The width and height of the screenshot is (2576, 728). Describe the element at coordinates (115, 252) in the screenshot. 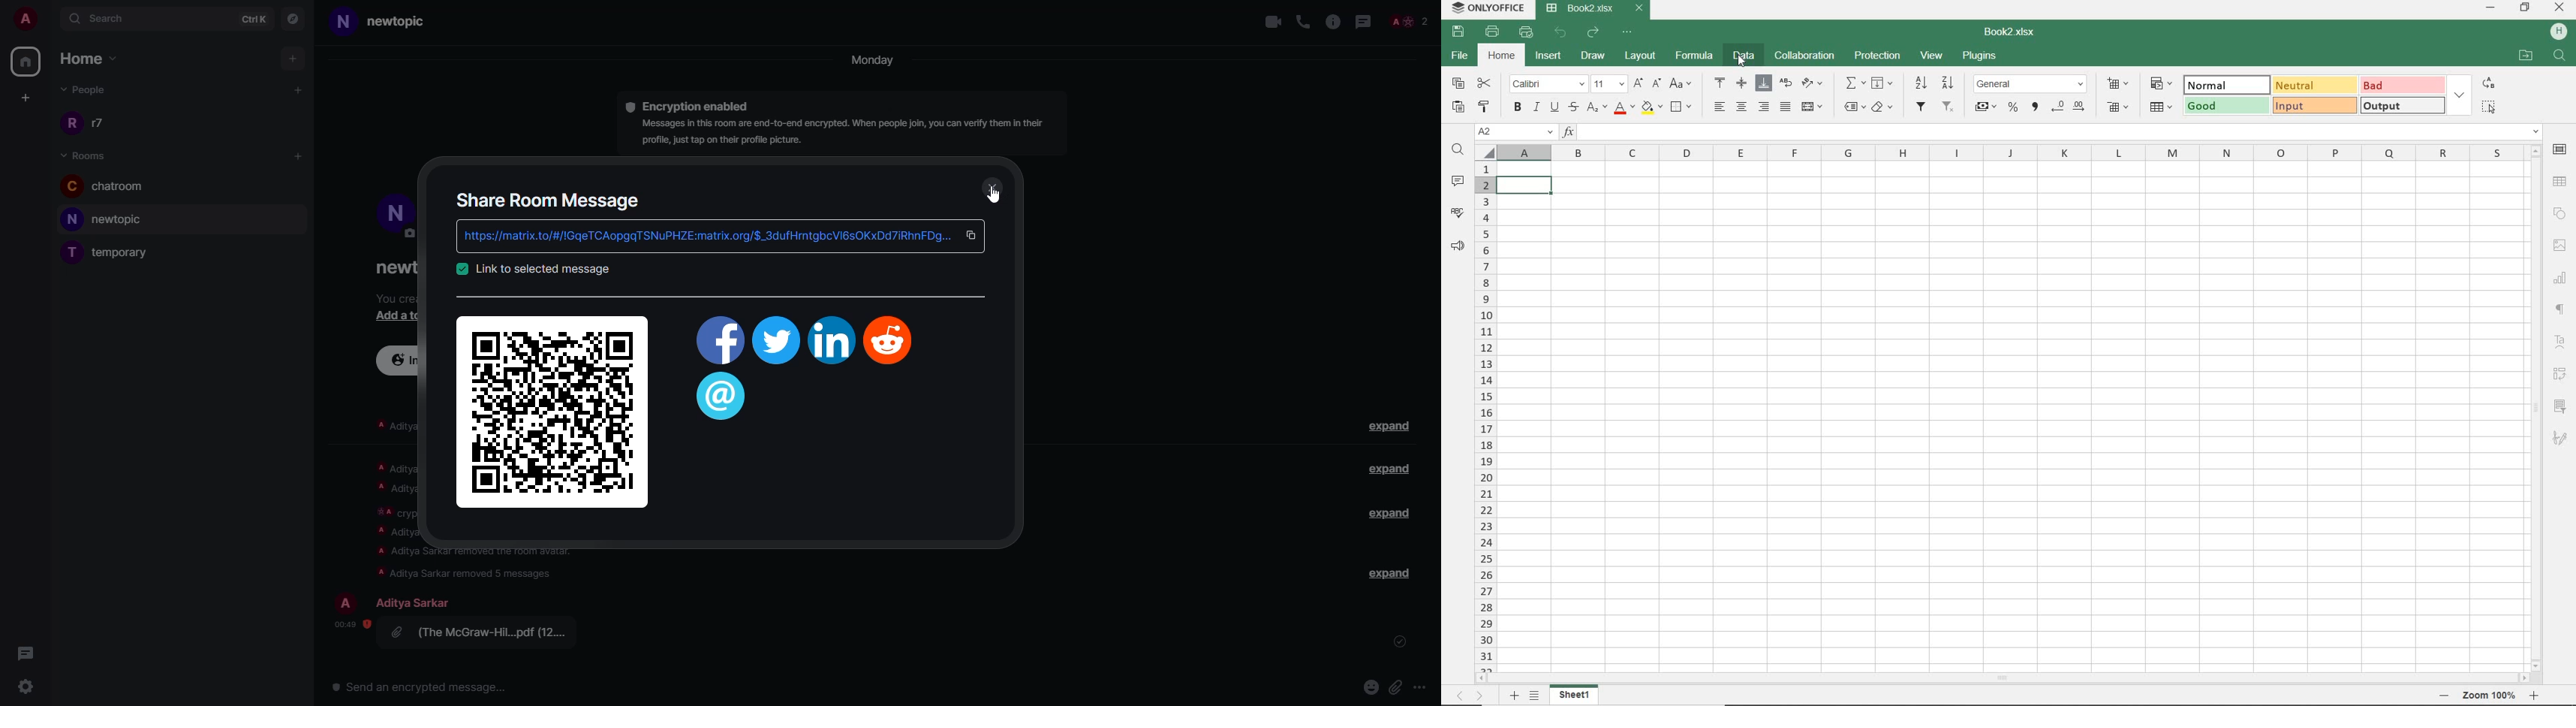

I see `temporary` at that location.